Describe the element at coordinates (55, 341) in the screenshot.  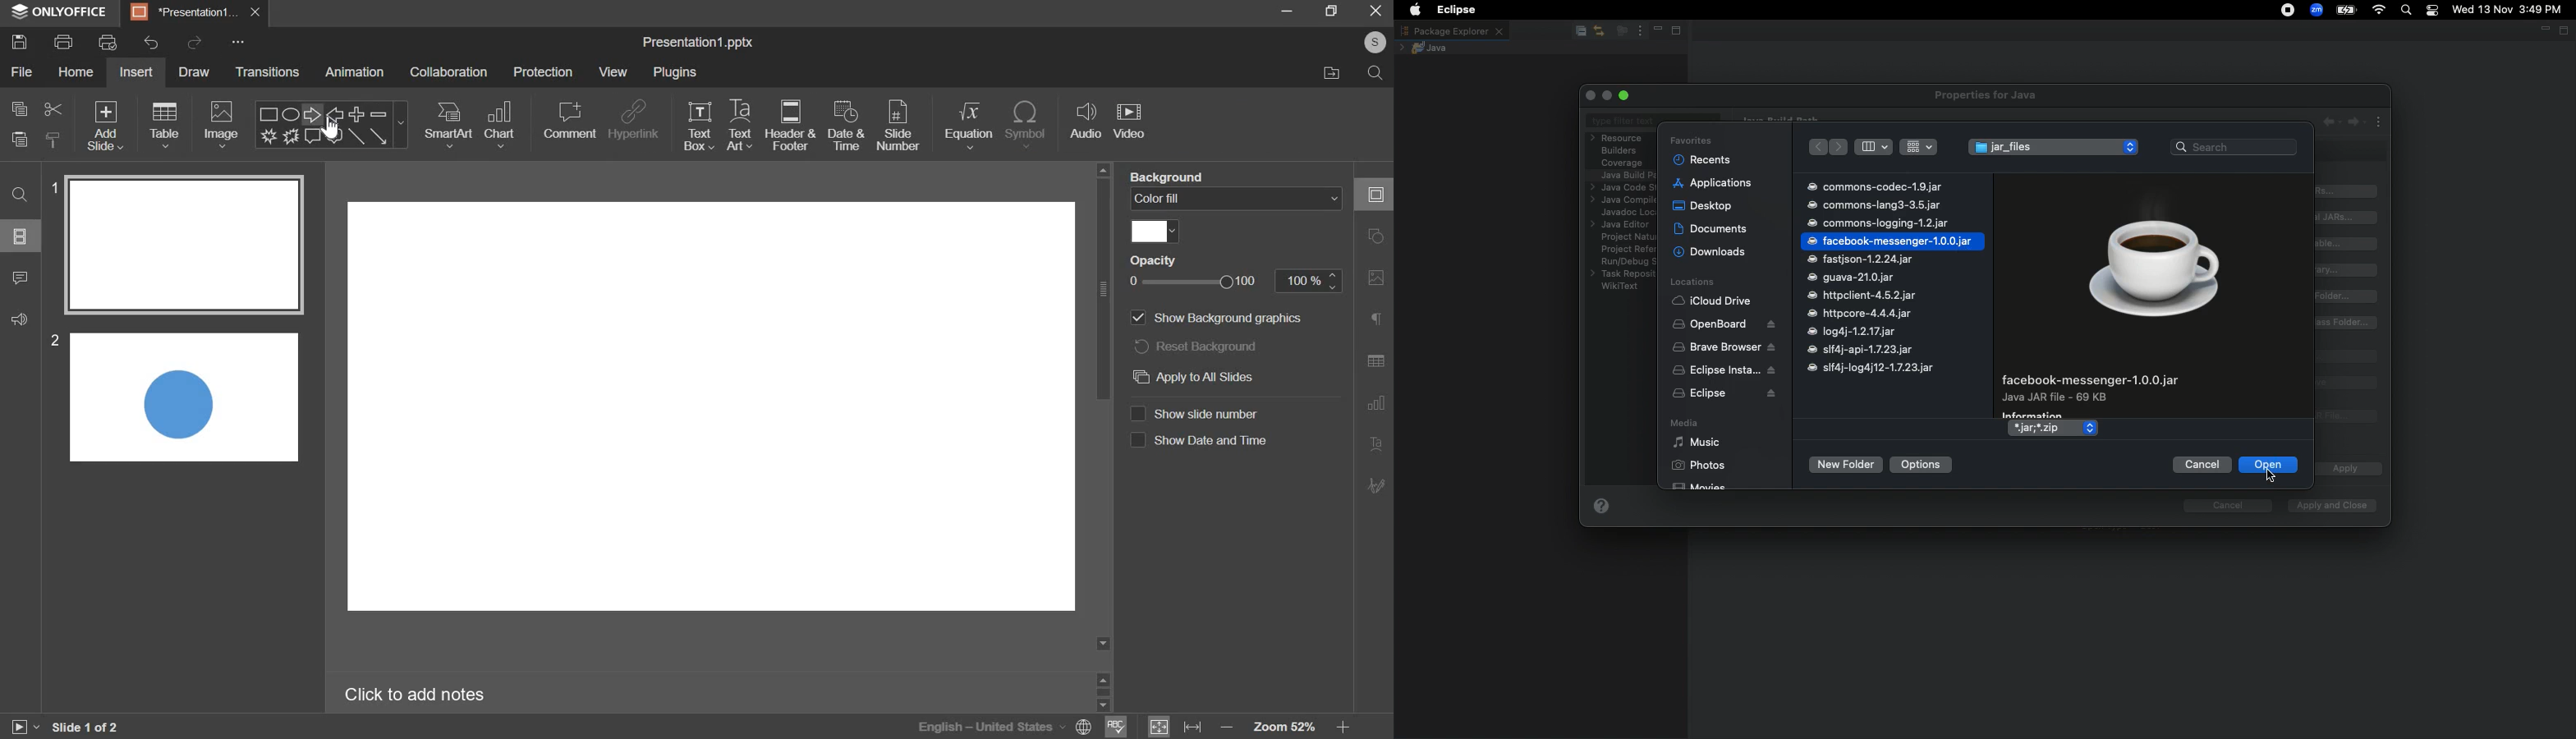
I see `2` at that location.